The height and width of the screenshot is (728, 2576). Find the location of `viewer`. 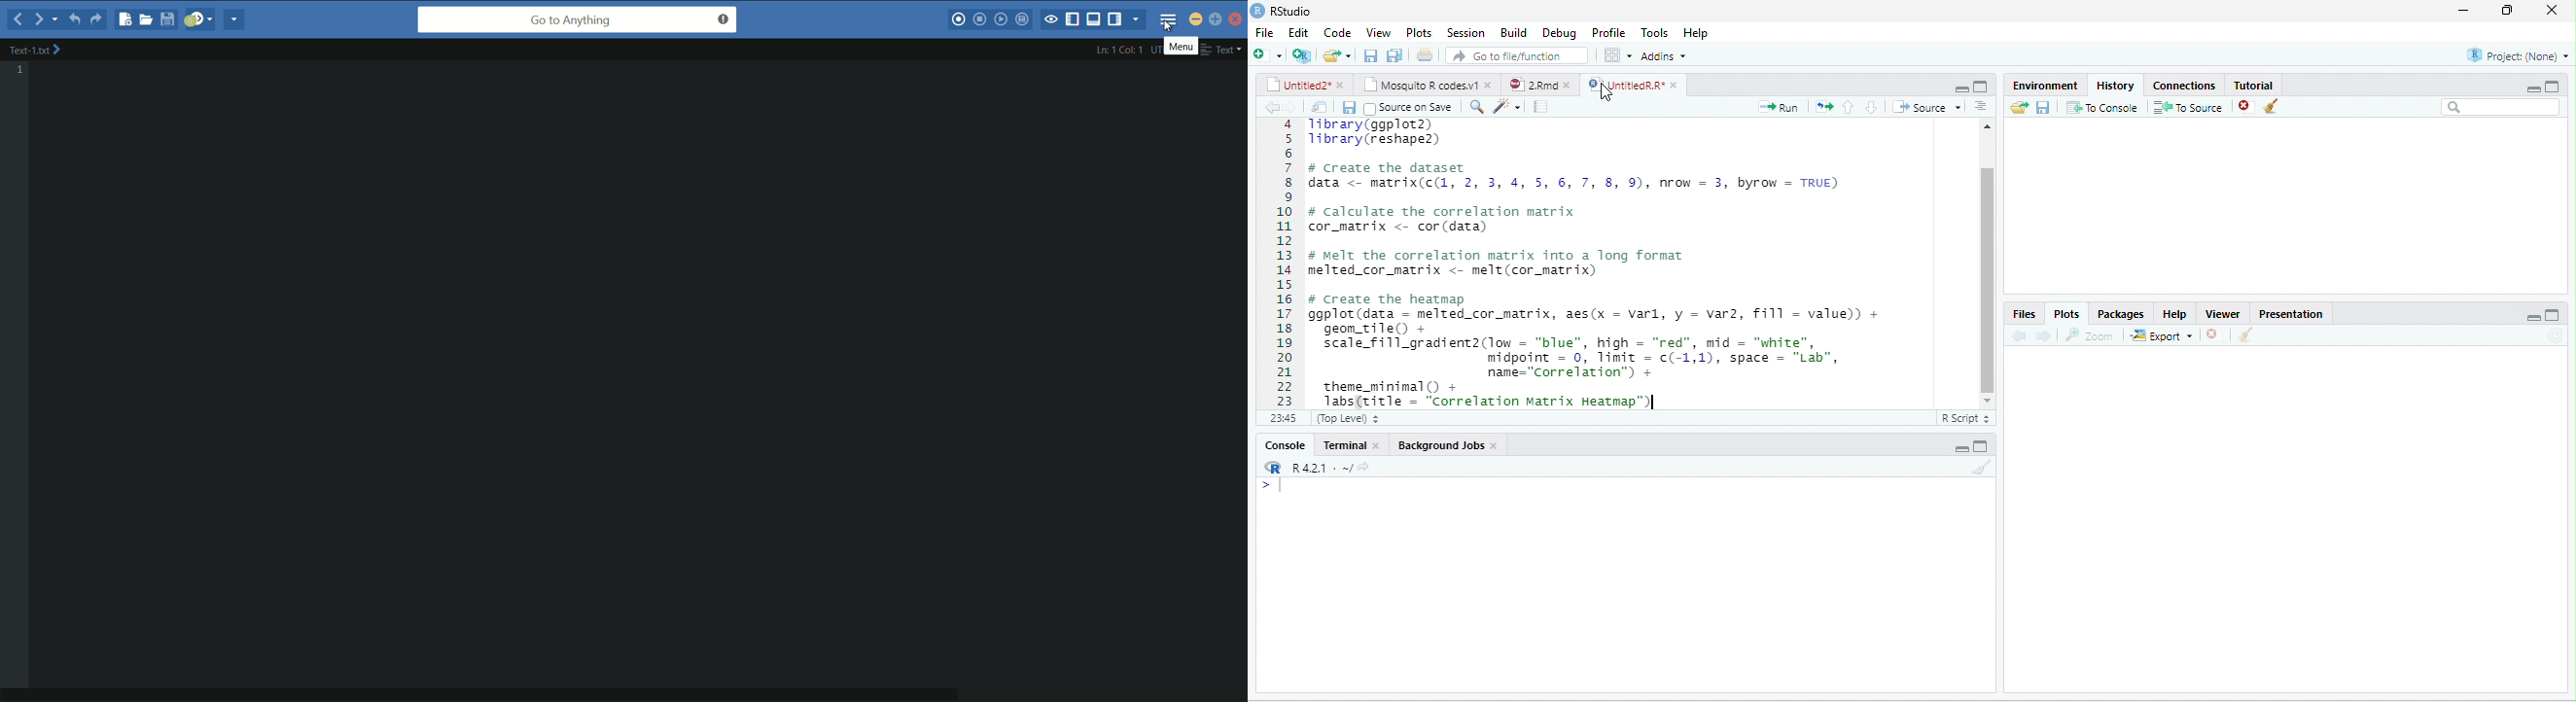

viewer is located at coordinates (2221, 311).